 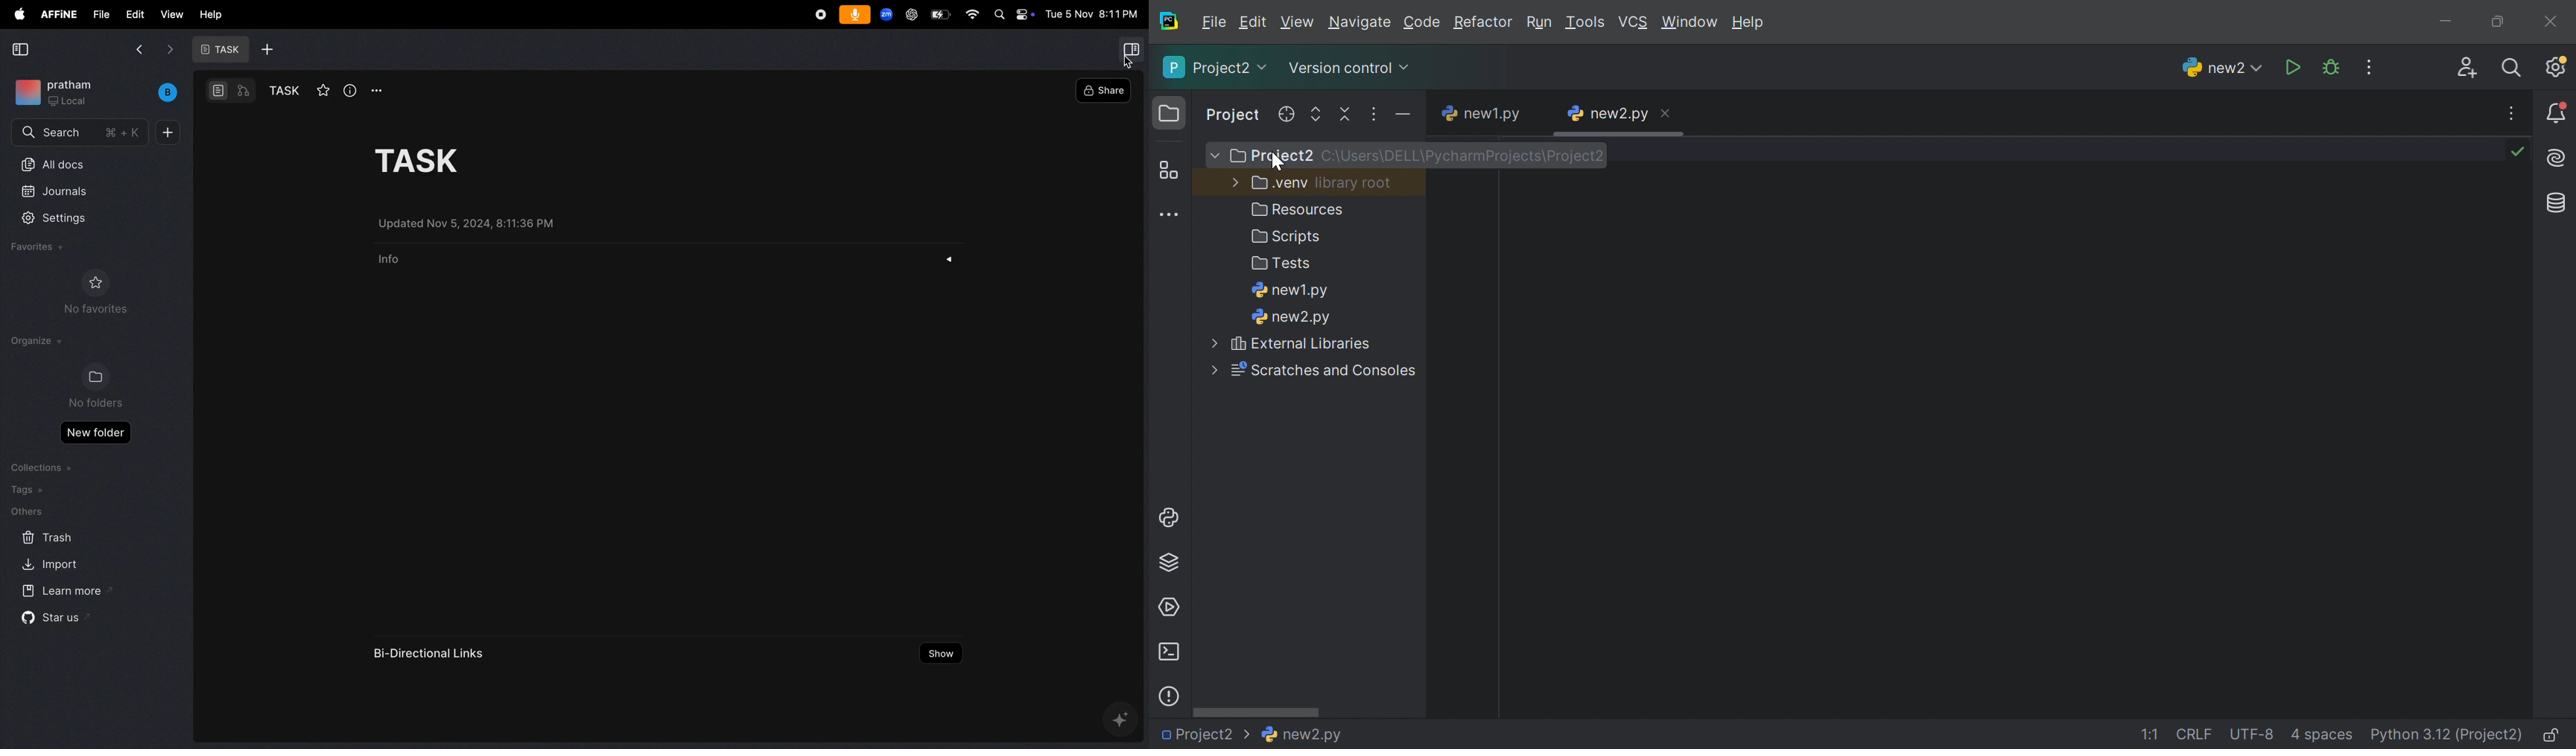 What do you see at coordinates (169, 133) in the screenshot?
I see `add` at bounding box center [169, 133].